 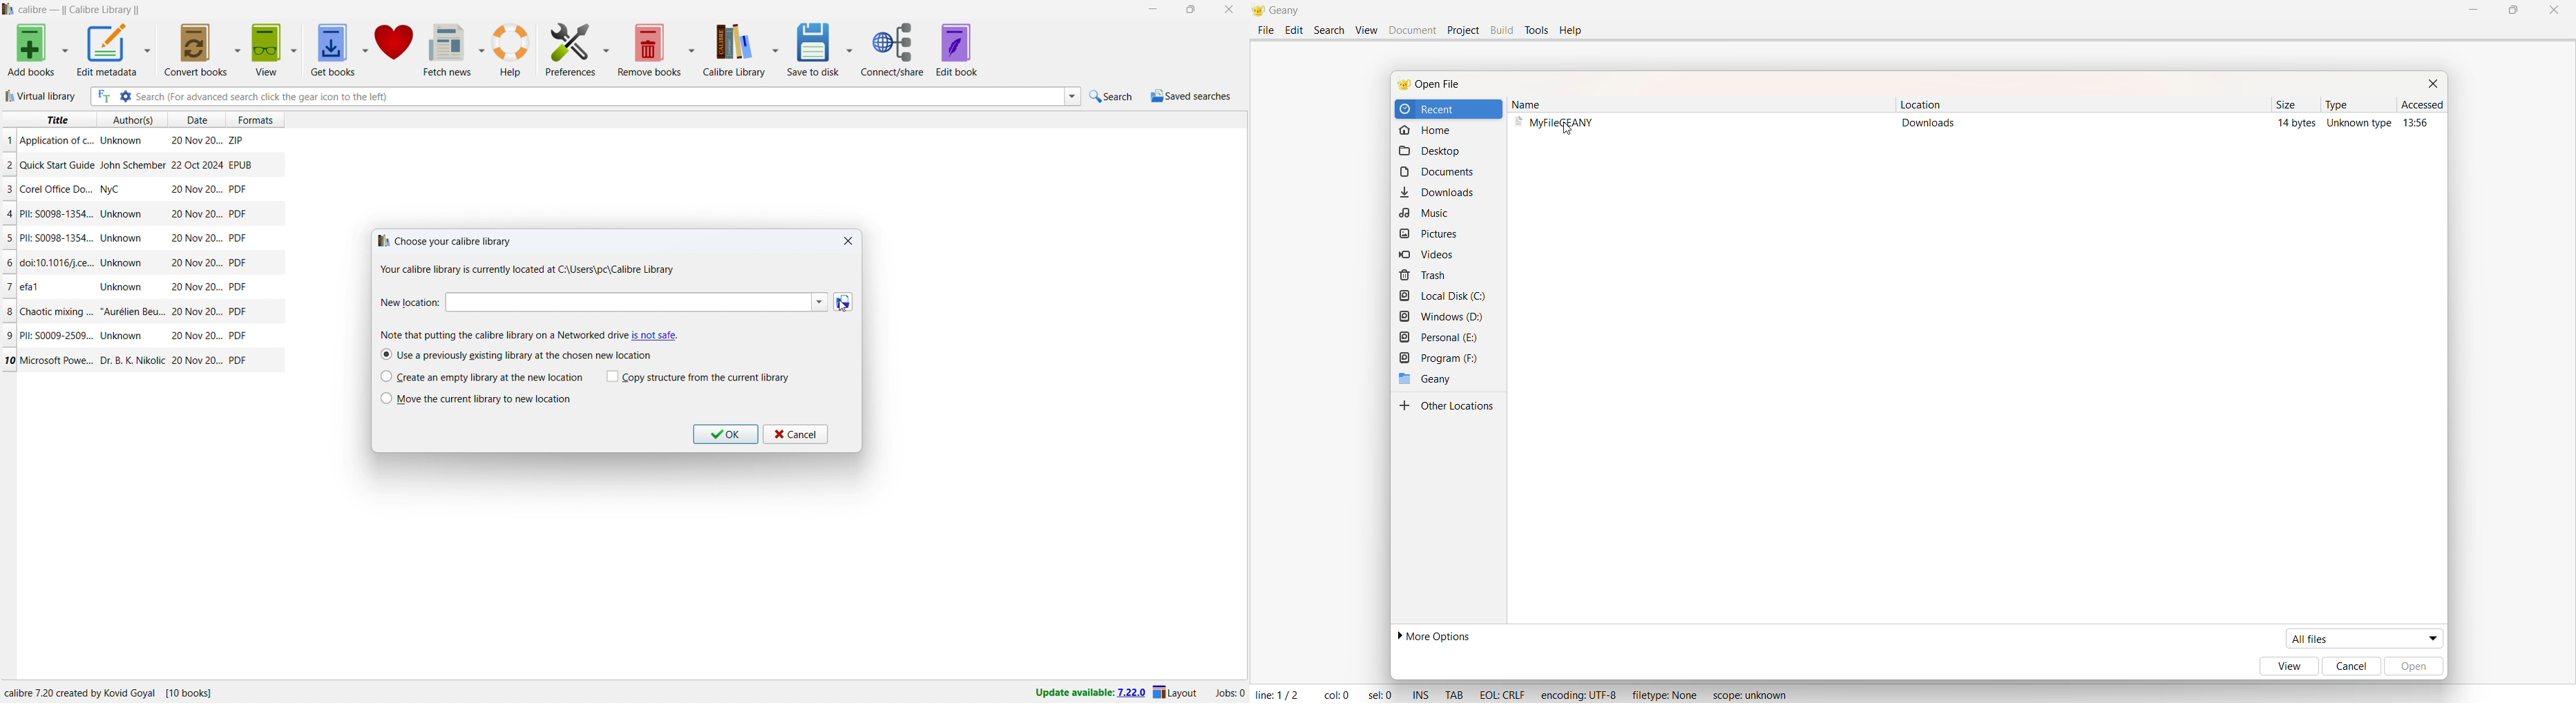 What do you see at coordinates (1380, 694) in the screenshot?
I see `sel: 0` at bounding box center [1380, 694].